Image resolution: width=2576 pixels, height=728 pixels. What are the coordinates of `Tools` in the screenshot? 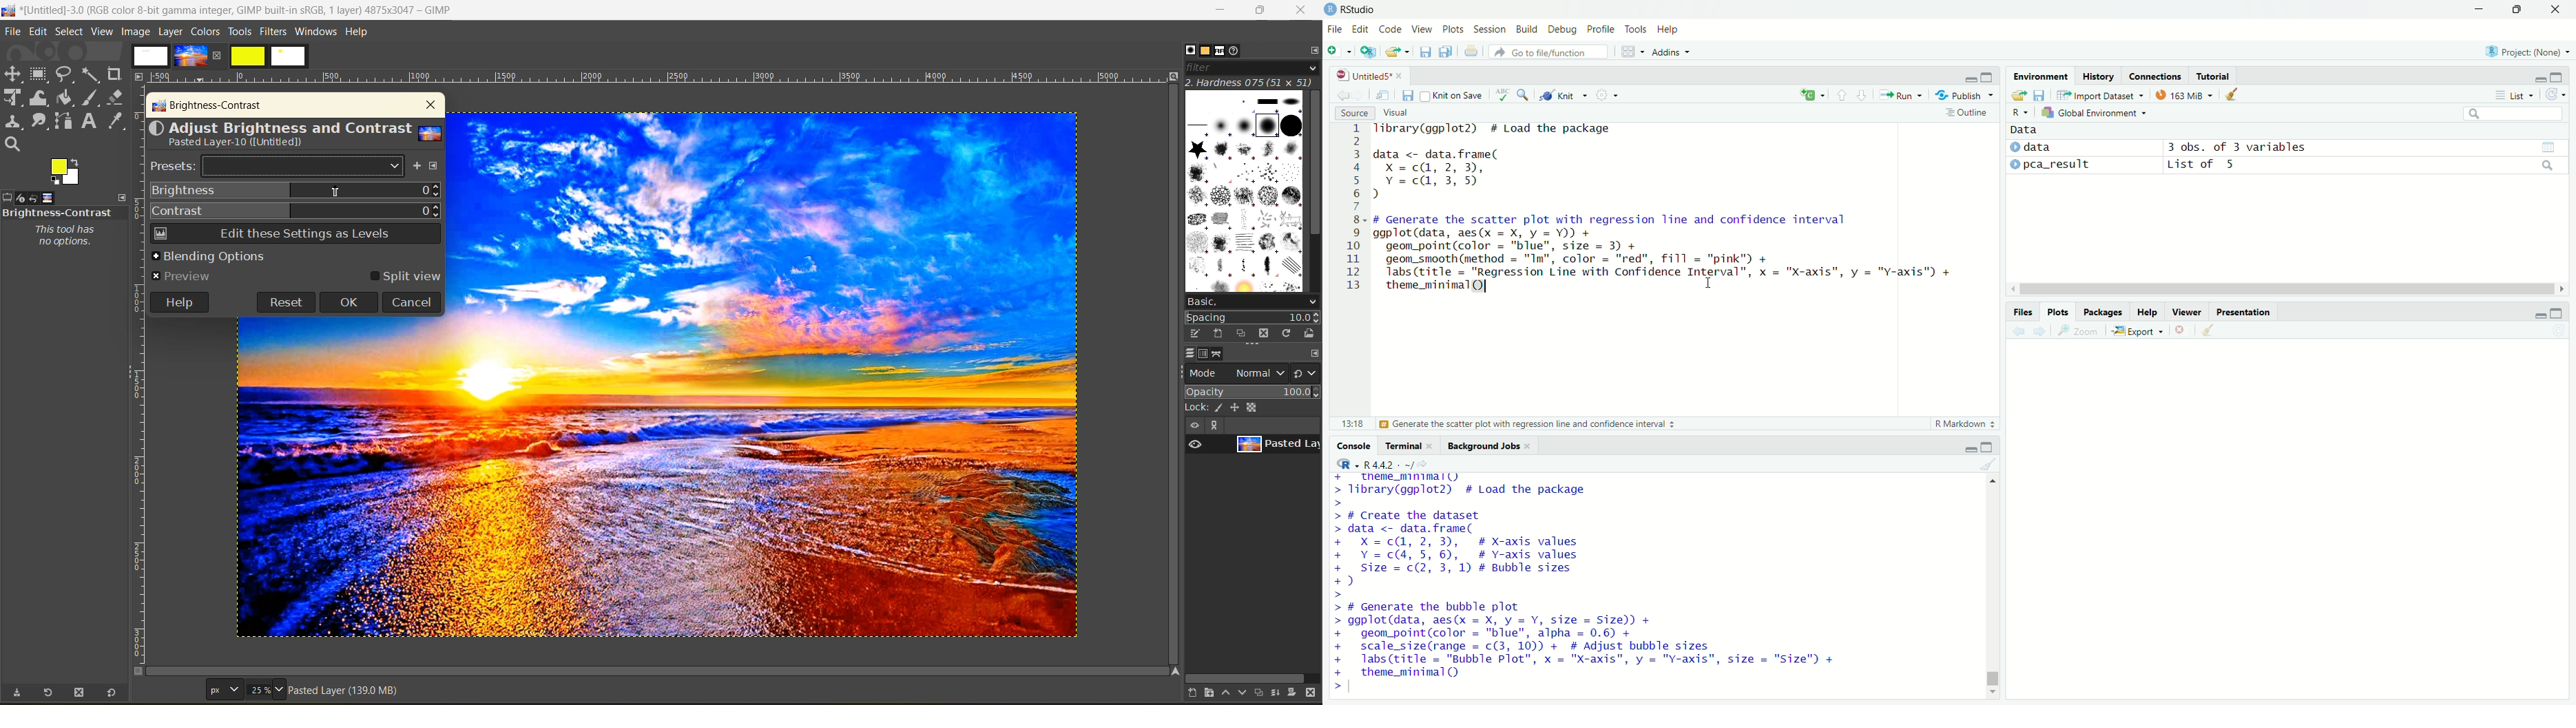 It's located at (1636, 29).